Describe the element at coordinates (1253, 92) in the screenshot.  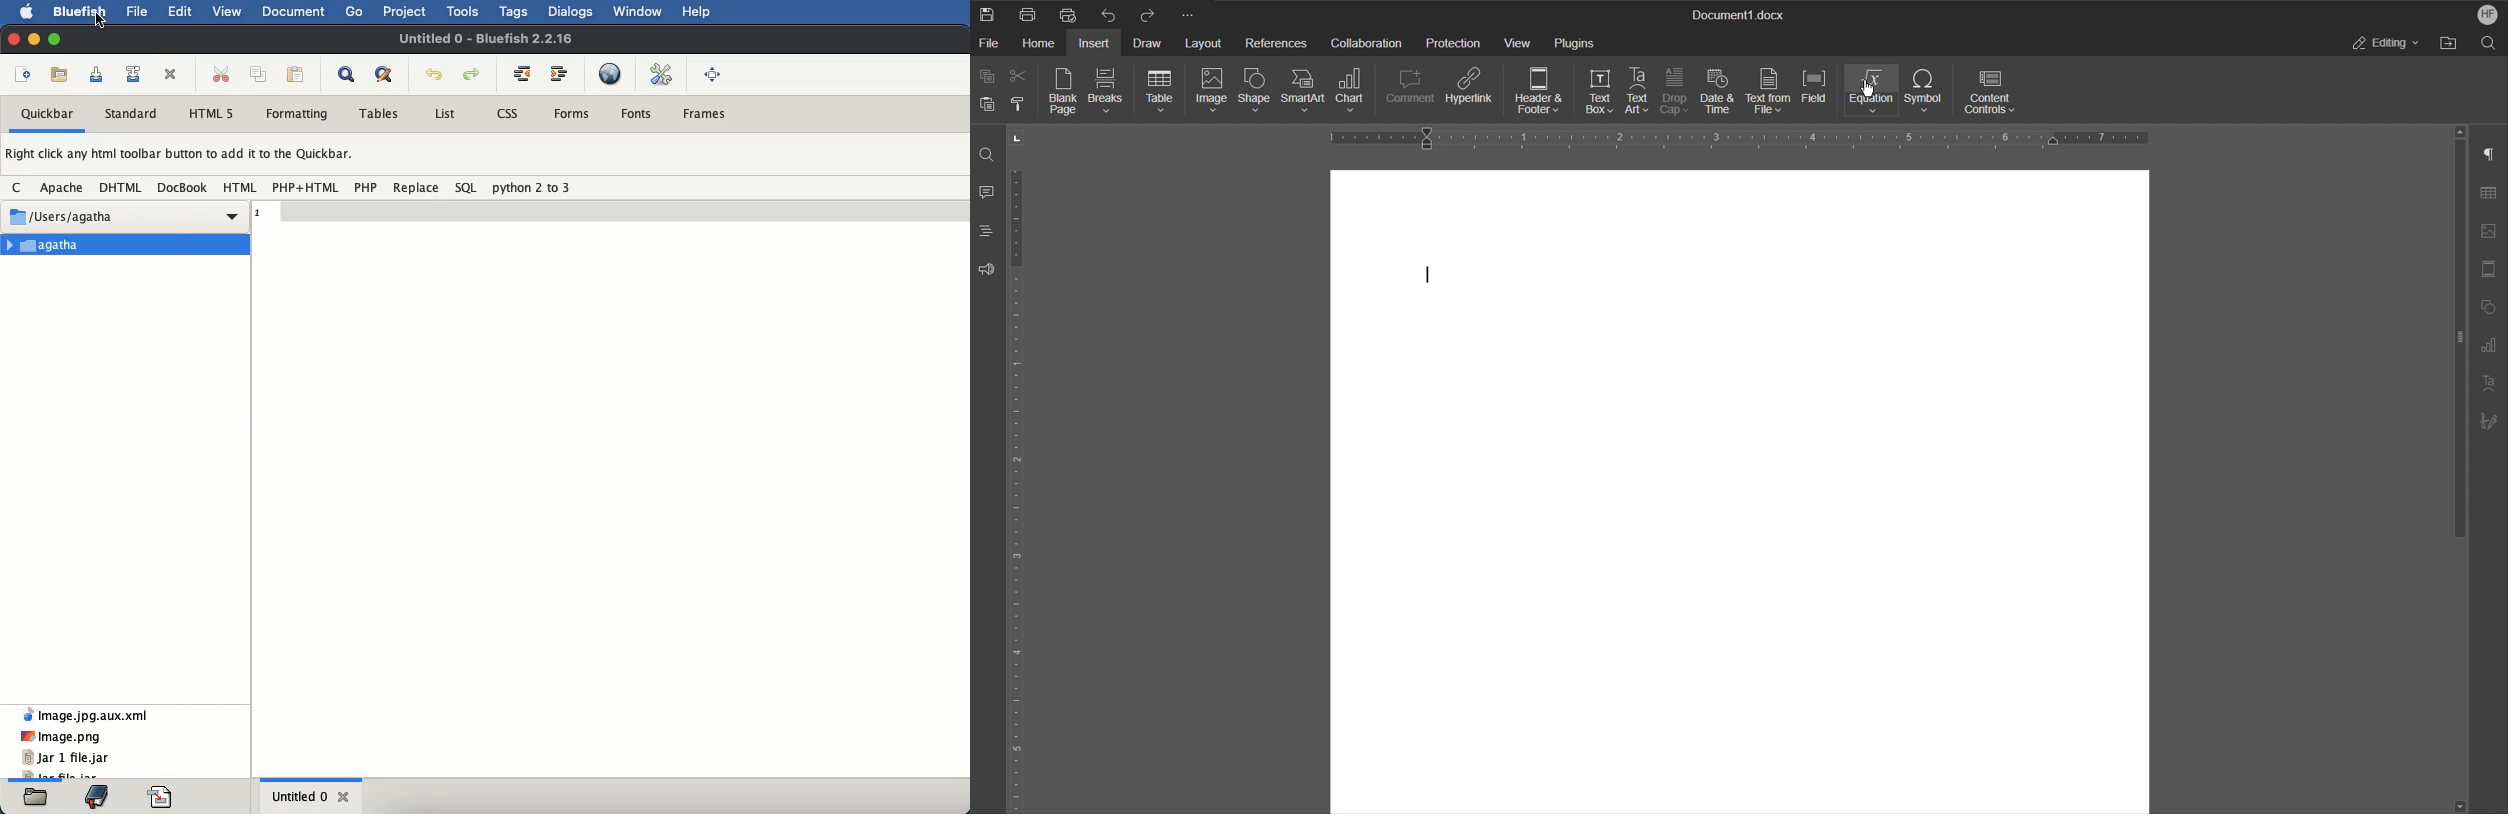
I see `Shape` at that location.